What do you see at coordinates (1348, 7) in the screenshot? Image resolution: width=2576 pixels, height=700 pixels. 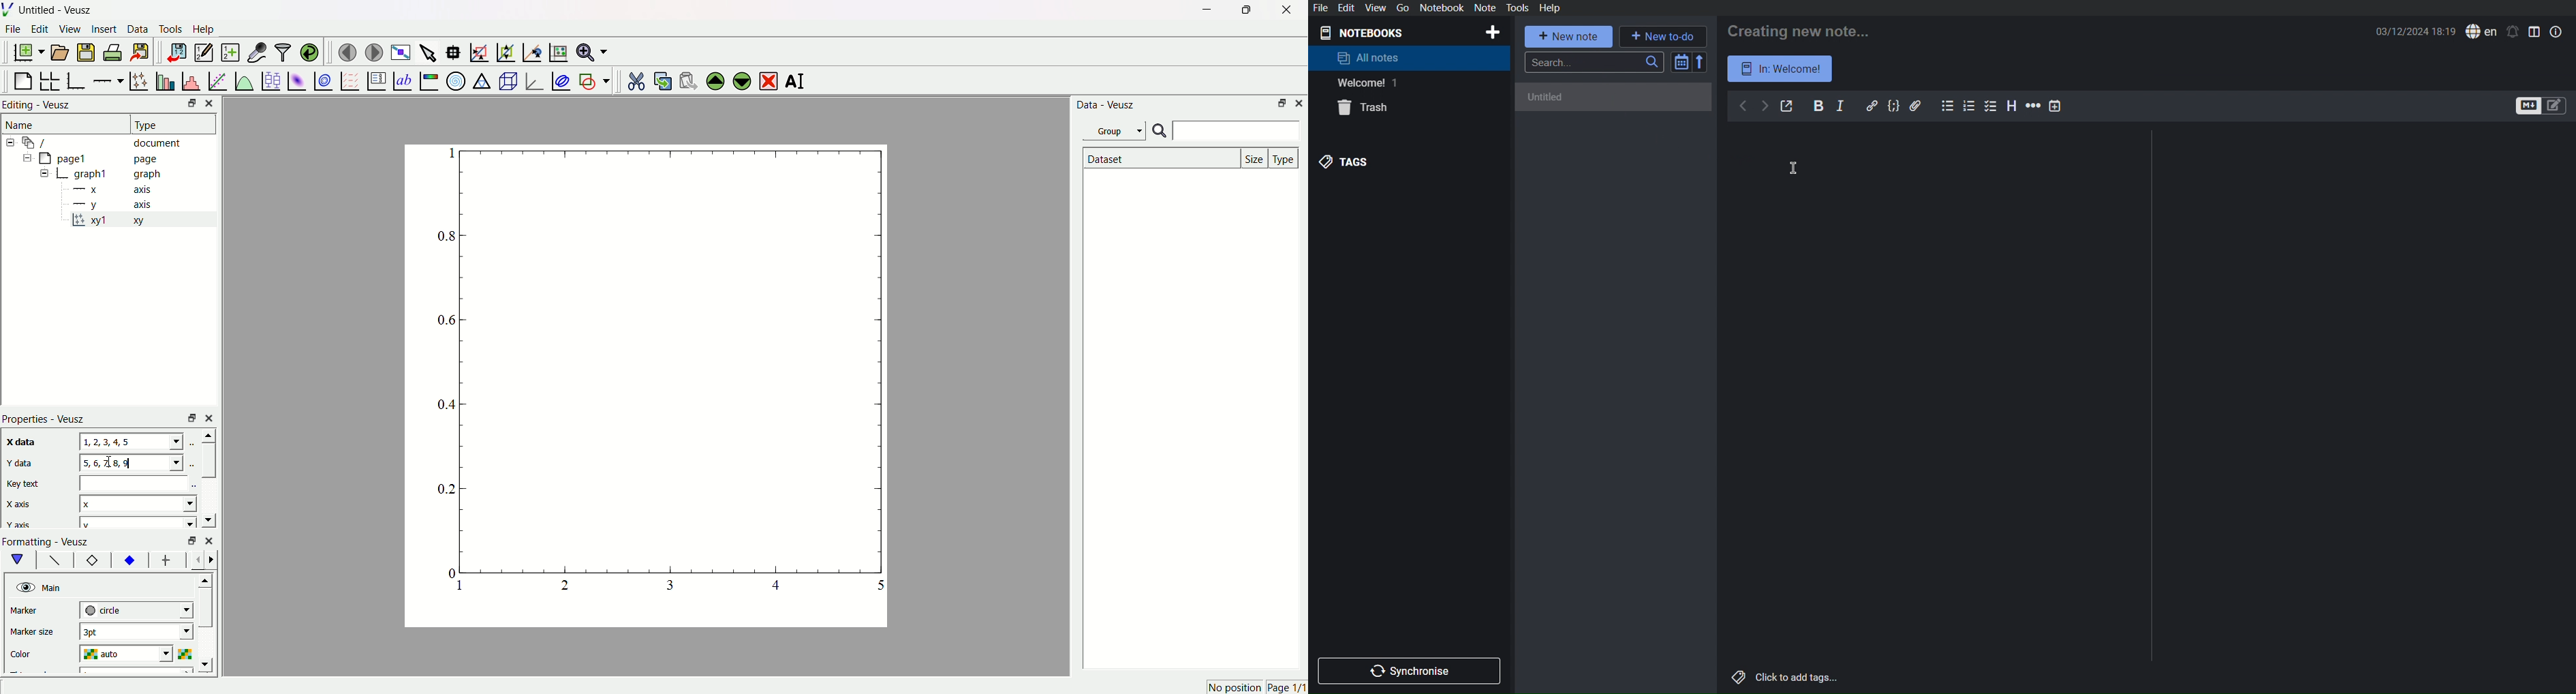 I see `Edit` at bounding box center [1348, 7].